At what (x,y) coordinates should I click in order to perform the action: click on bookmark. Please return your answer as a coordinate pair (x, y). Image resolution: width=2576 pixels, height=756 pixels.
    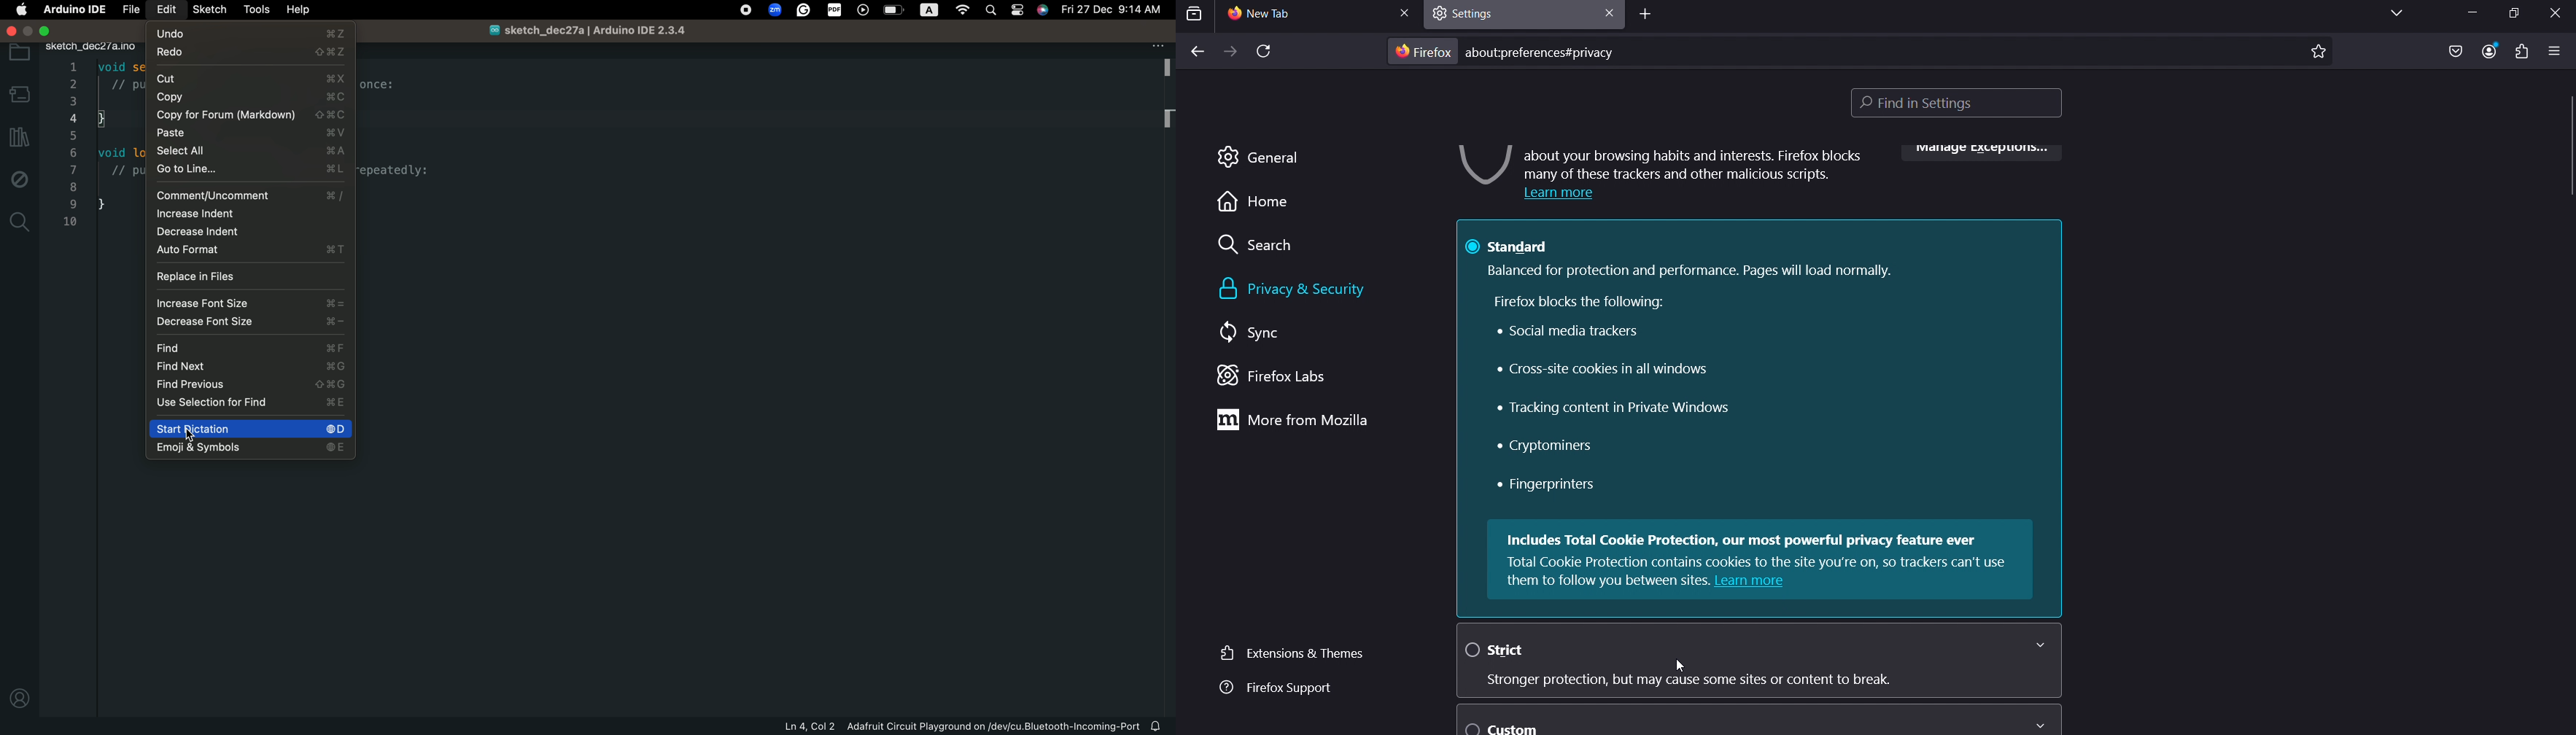
    Looking at the image, I should click on (2319, 50).